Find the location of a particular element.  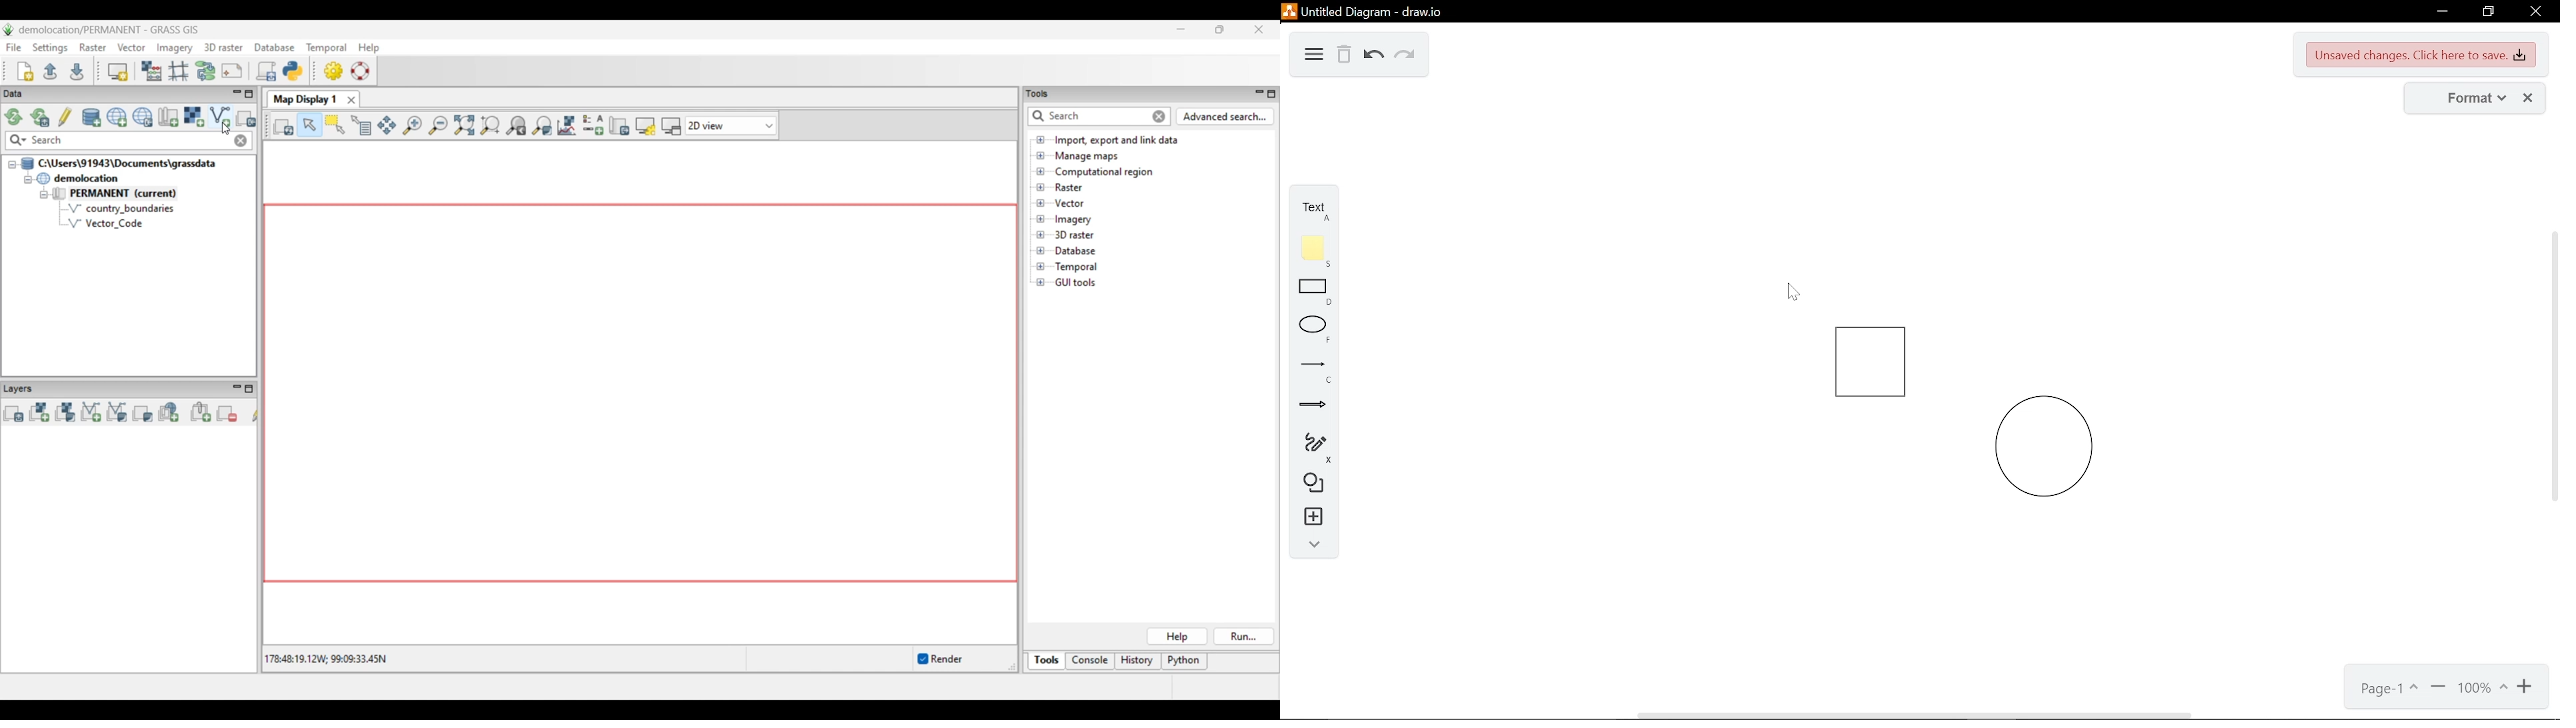

undo is located at coordinates (1372, 57).